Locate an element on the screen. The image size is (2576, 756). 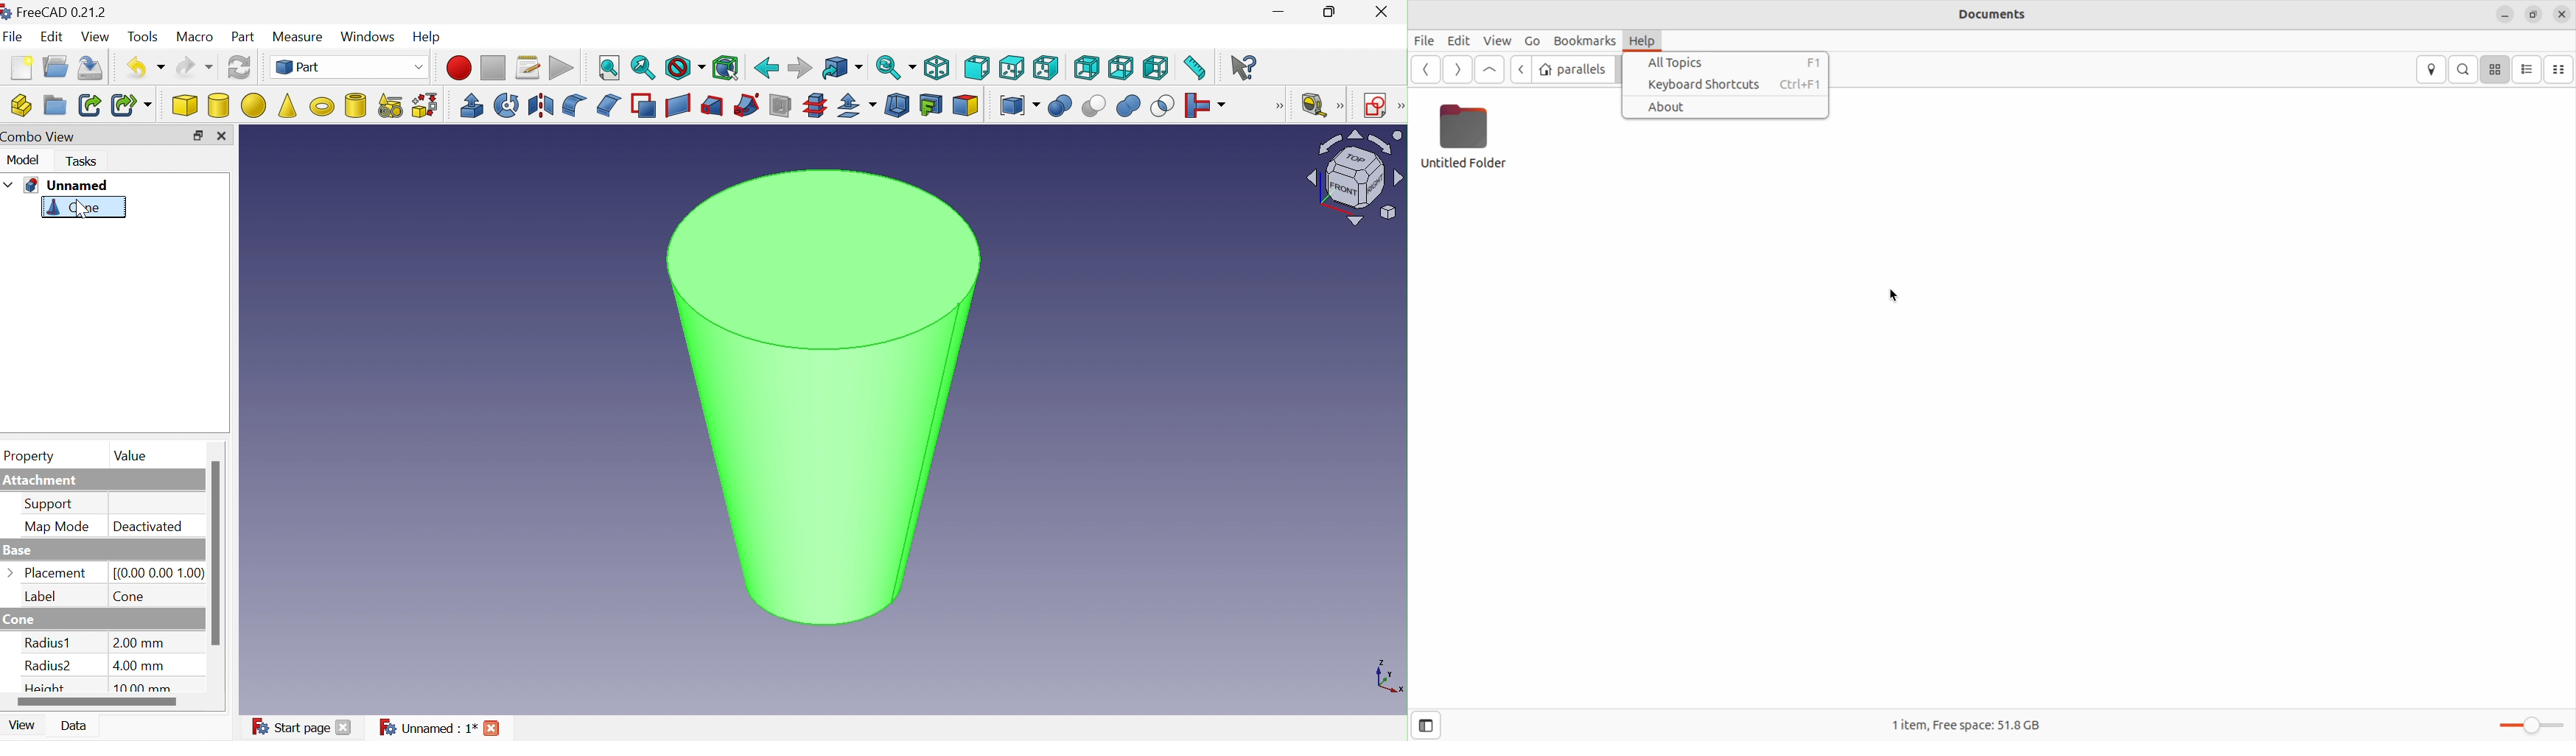
Restore down is located at coordinates (197, 135).